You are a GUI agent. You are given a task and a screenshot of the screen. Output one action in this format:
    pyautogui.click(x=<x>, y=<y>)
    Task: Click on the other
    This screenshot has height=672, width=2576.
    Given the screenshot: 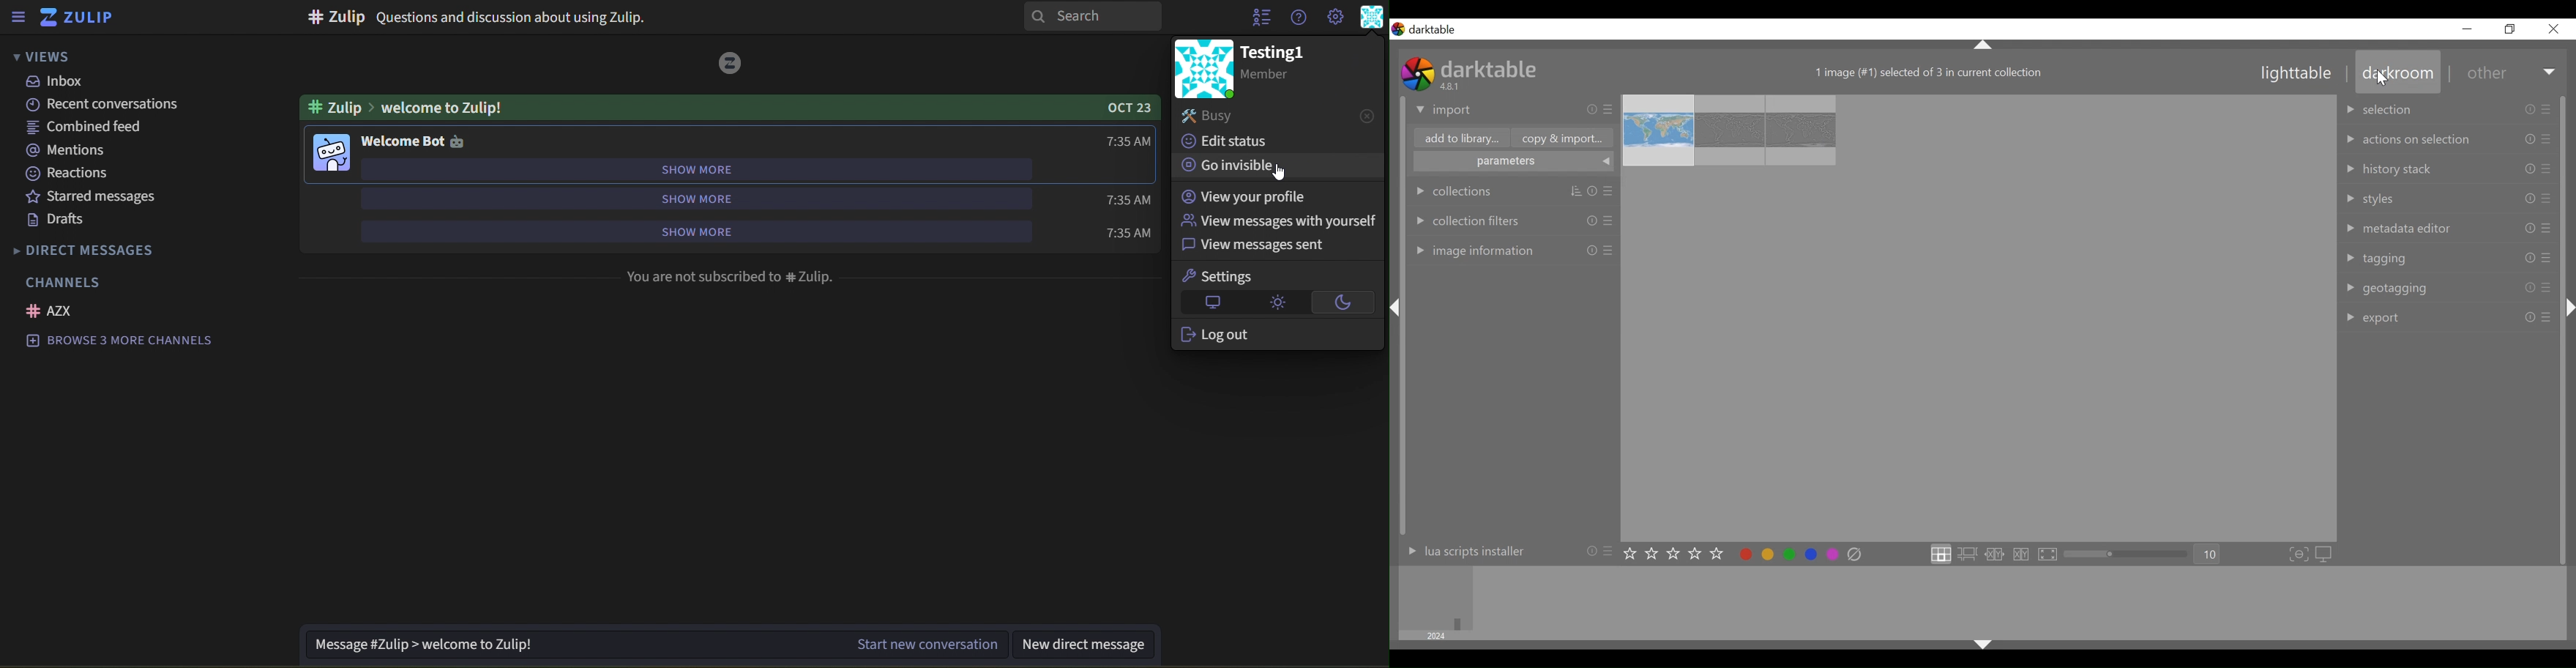 What is the action you would take?
    pyautogui.click(x=2508, y=73)
    